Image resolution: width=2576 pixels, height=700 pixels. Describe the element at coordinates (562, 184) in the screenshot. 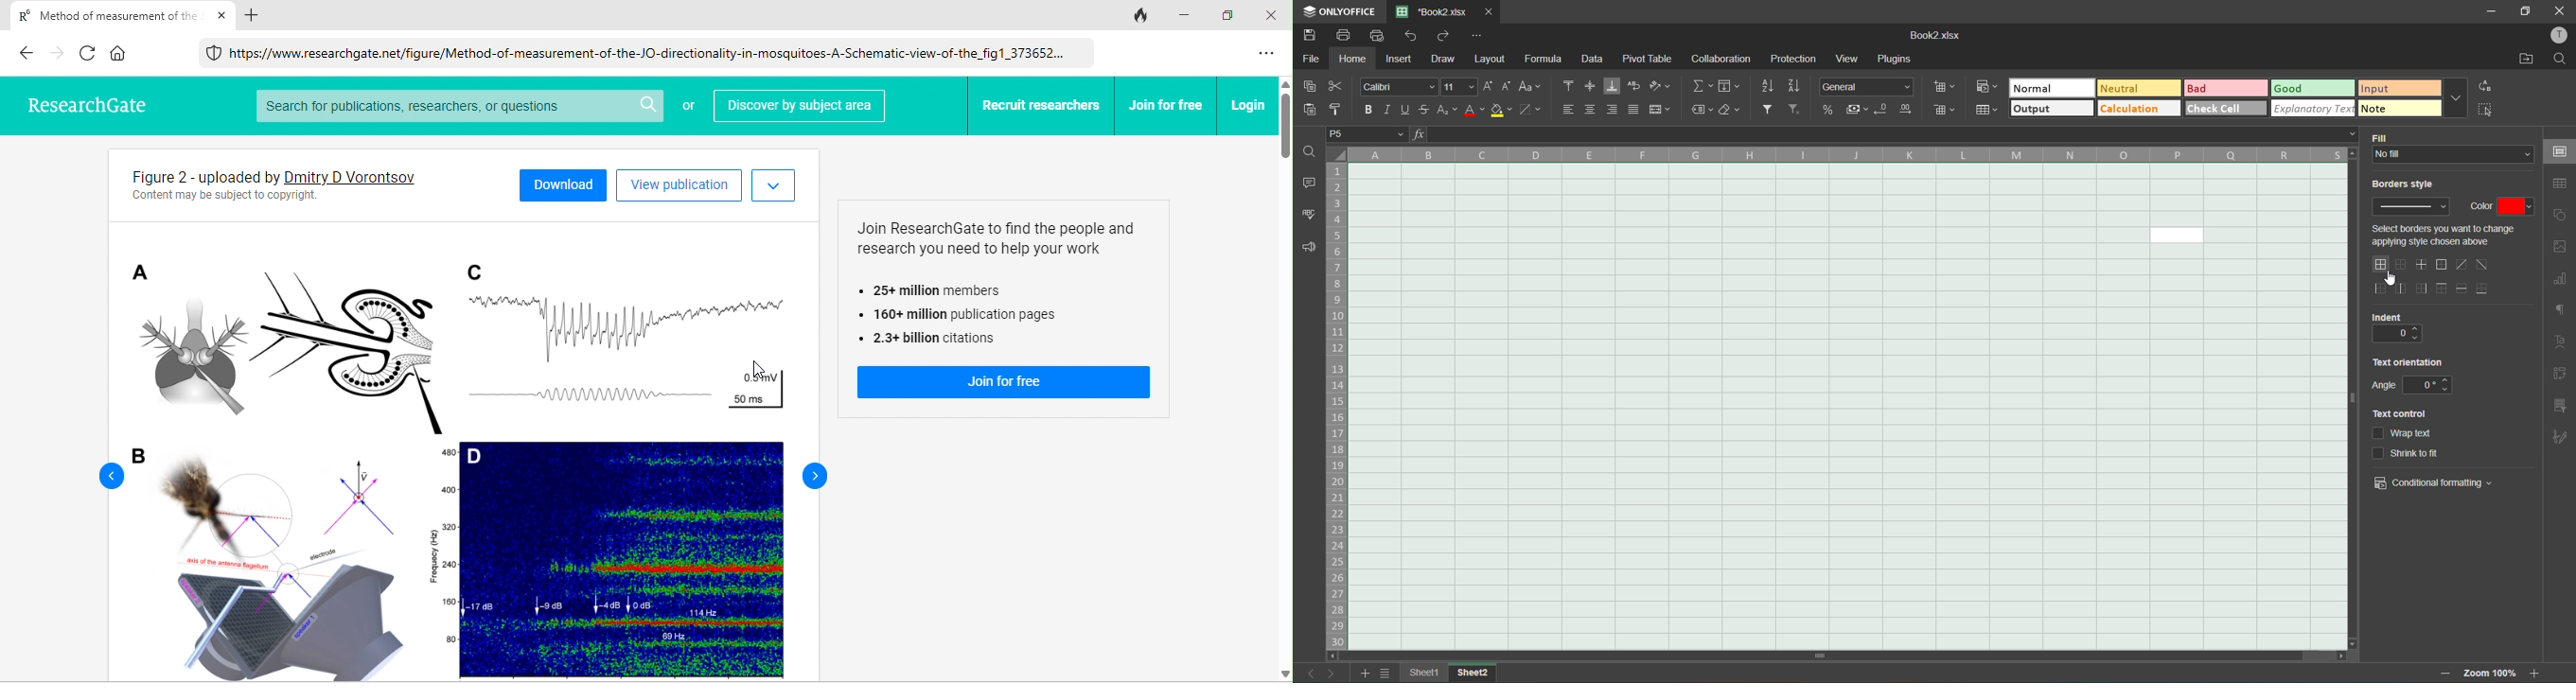

I see `download` at that location.